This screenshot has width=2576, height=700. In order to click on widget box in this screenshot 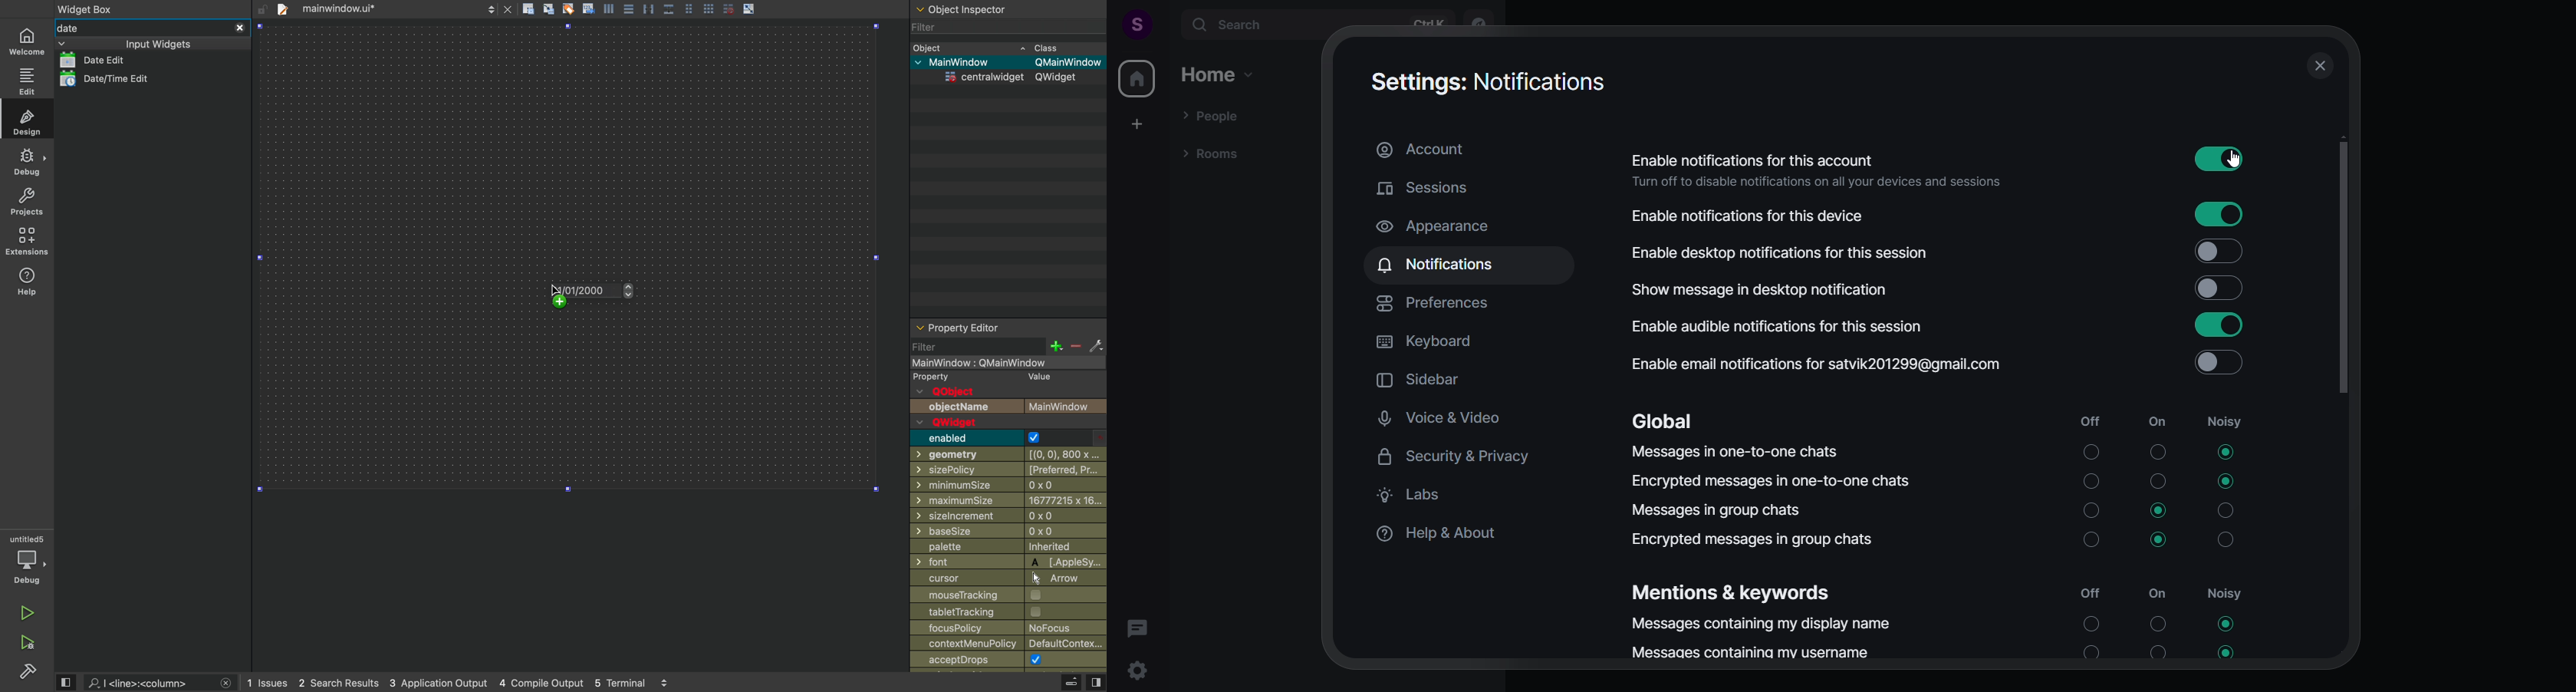, I will do `click(88, 8)`.